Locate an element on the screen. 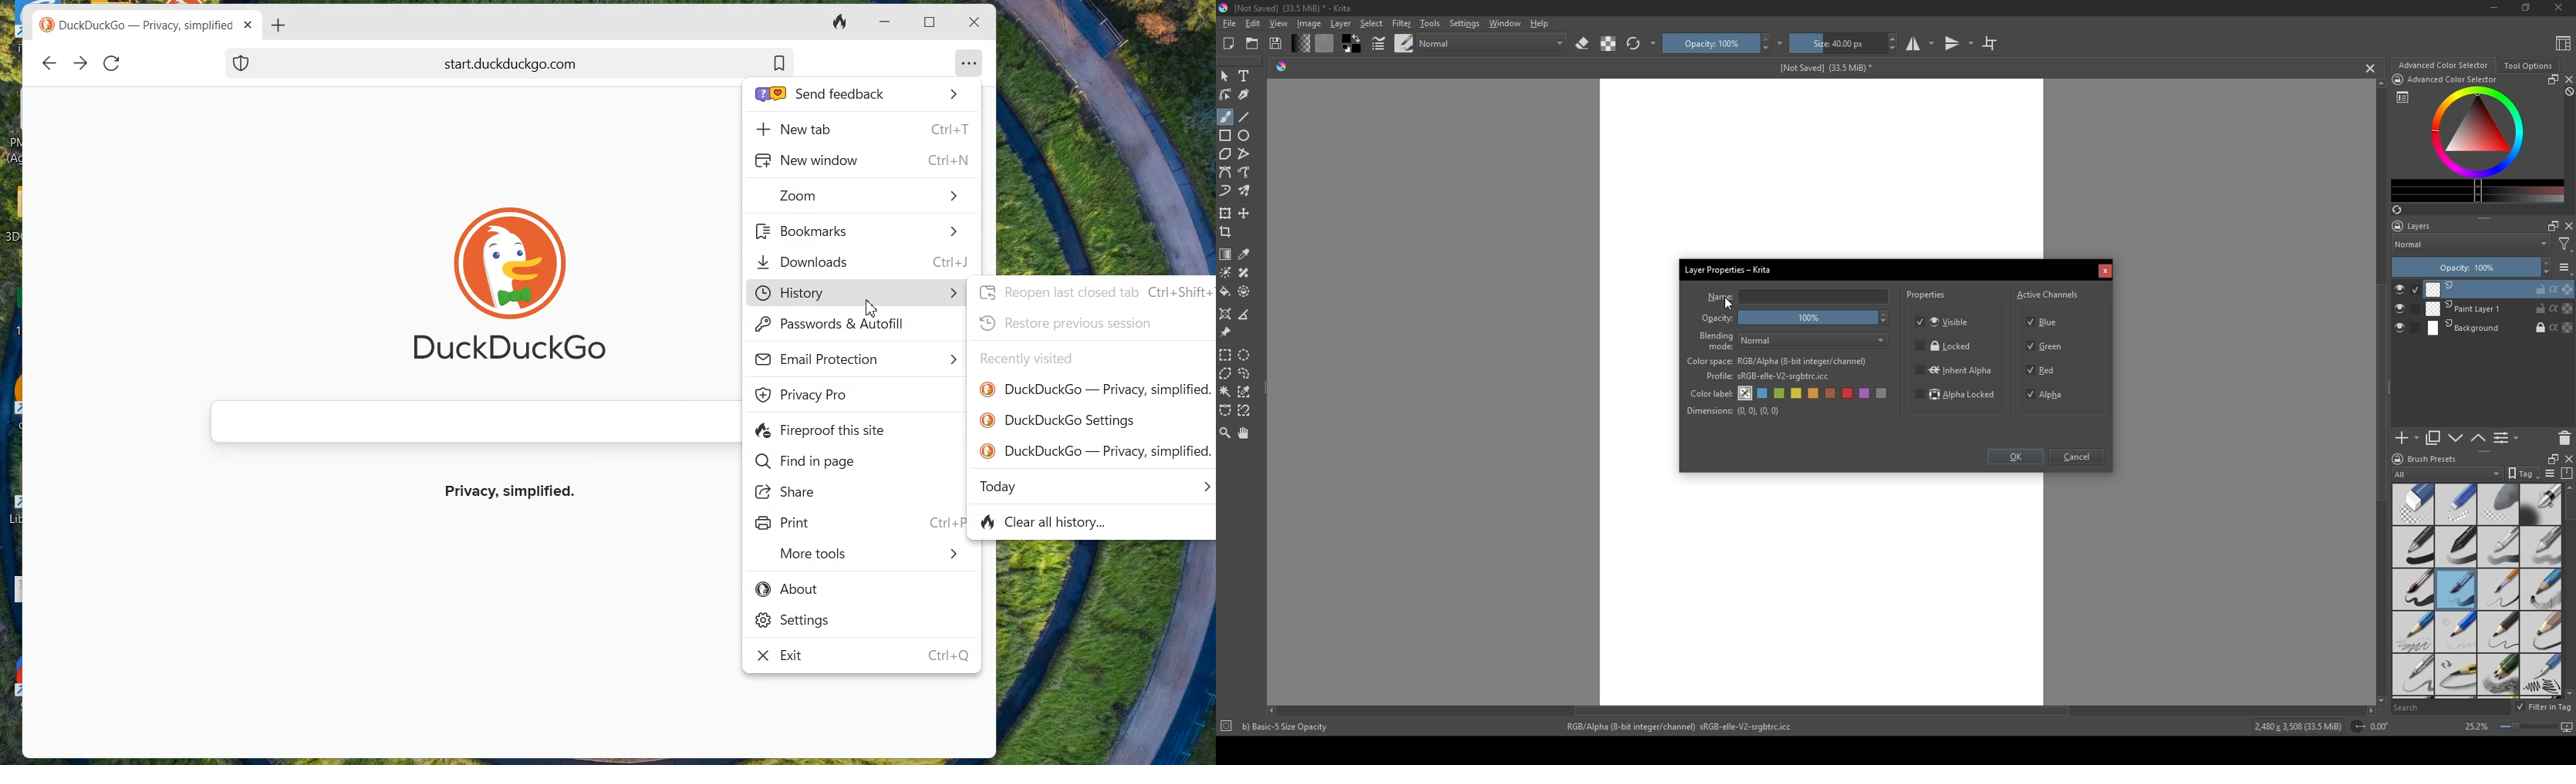  mouse is located at coordinates (1224, 76).